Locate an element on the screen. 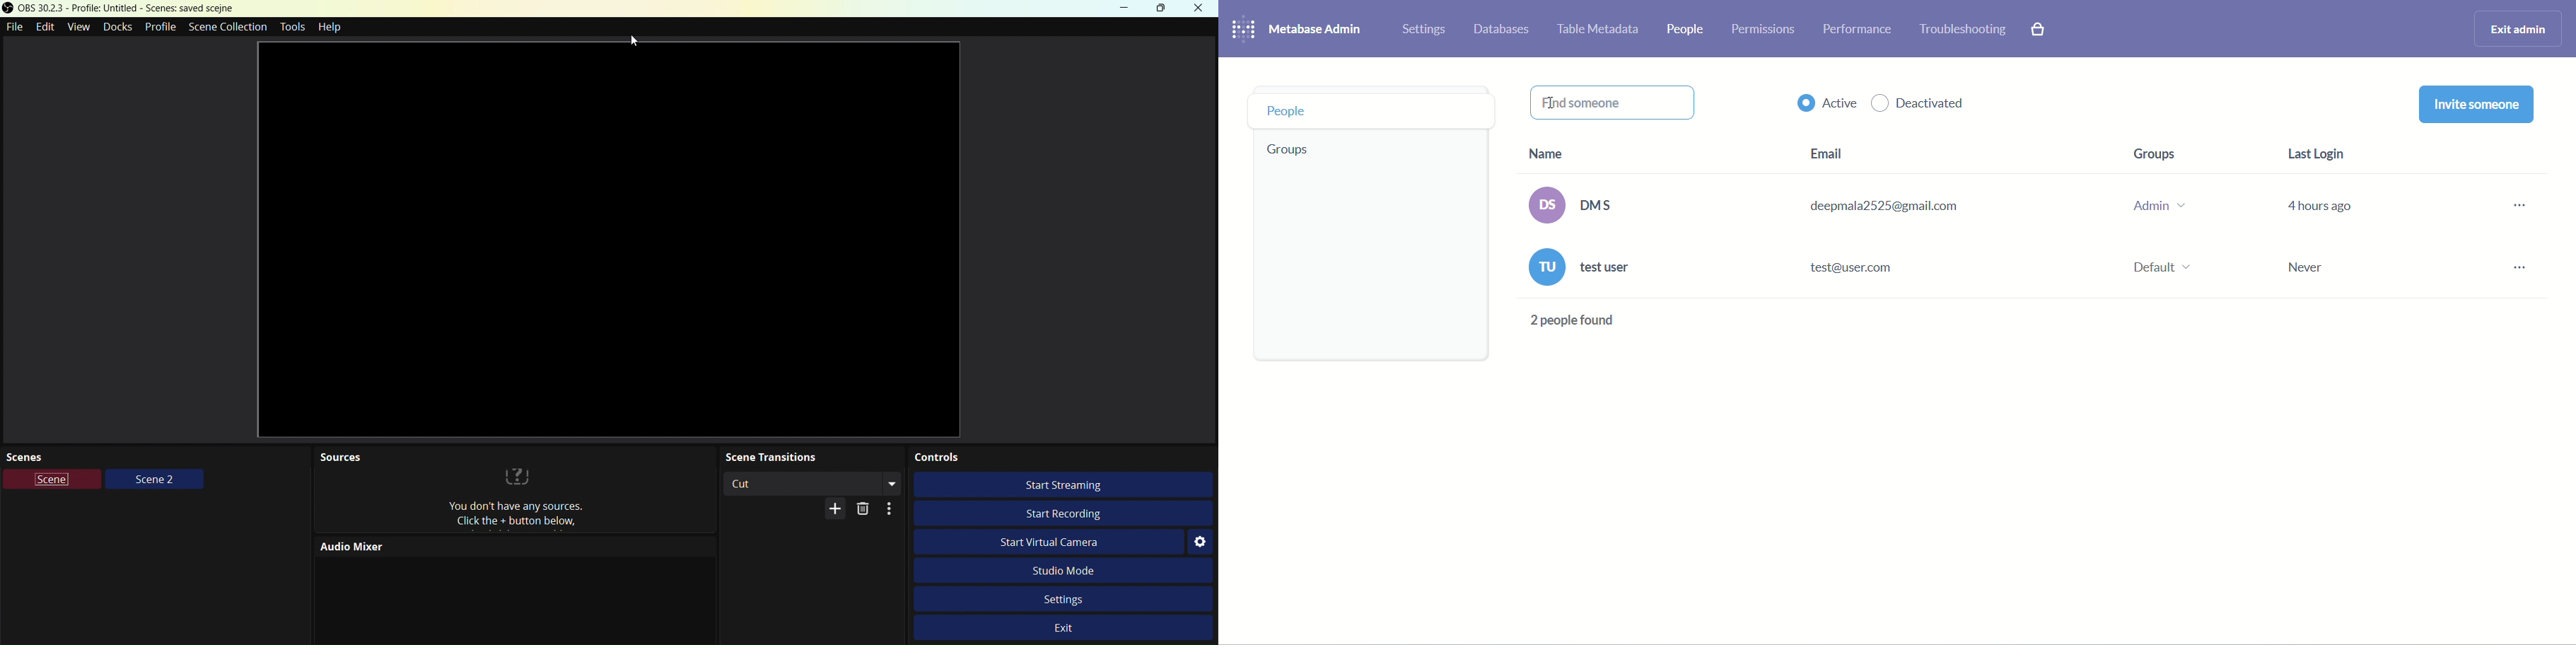 The image size is (2576, 672). Controls is located at coordinates (1063, 457).